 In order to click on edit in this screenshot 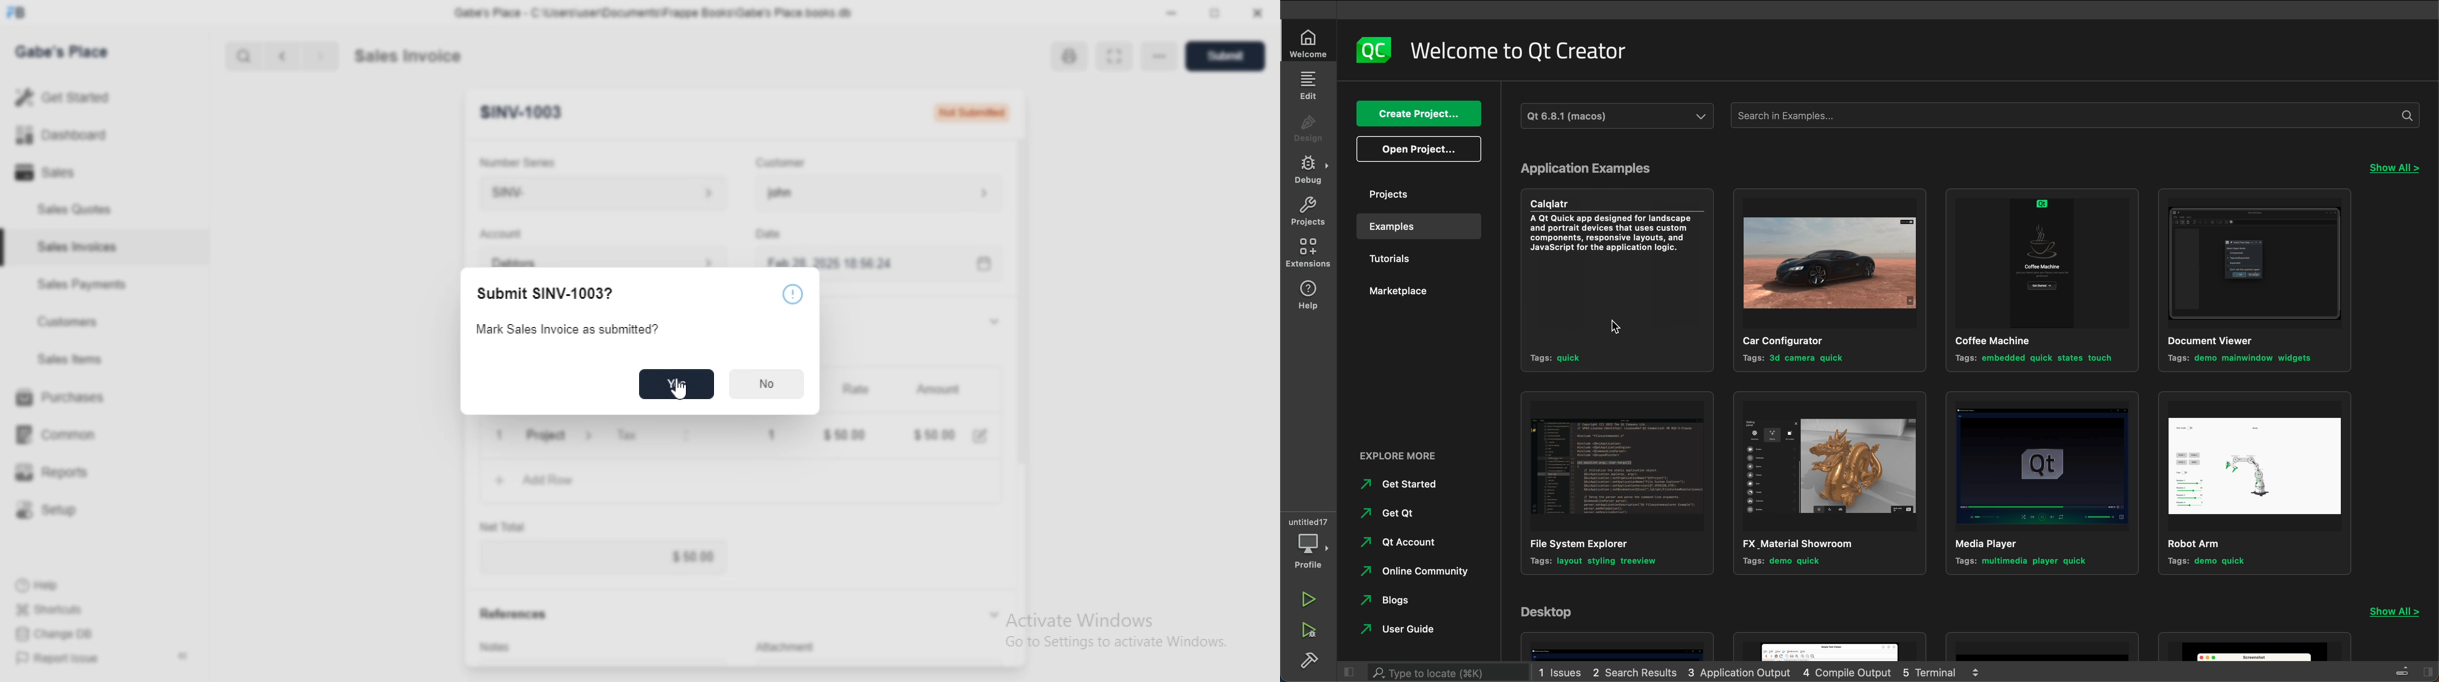, I will do `click(1309, 85)`.